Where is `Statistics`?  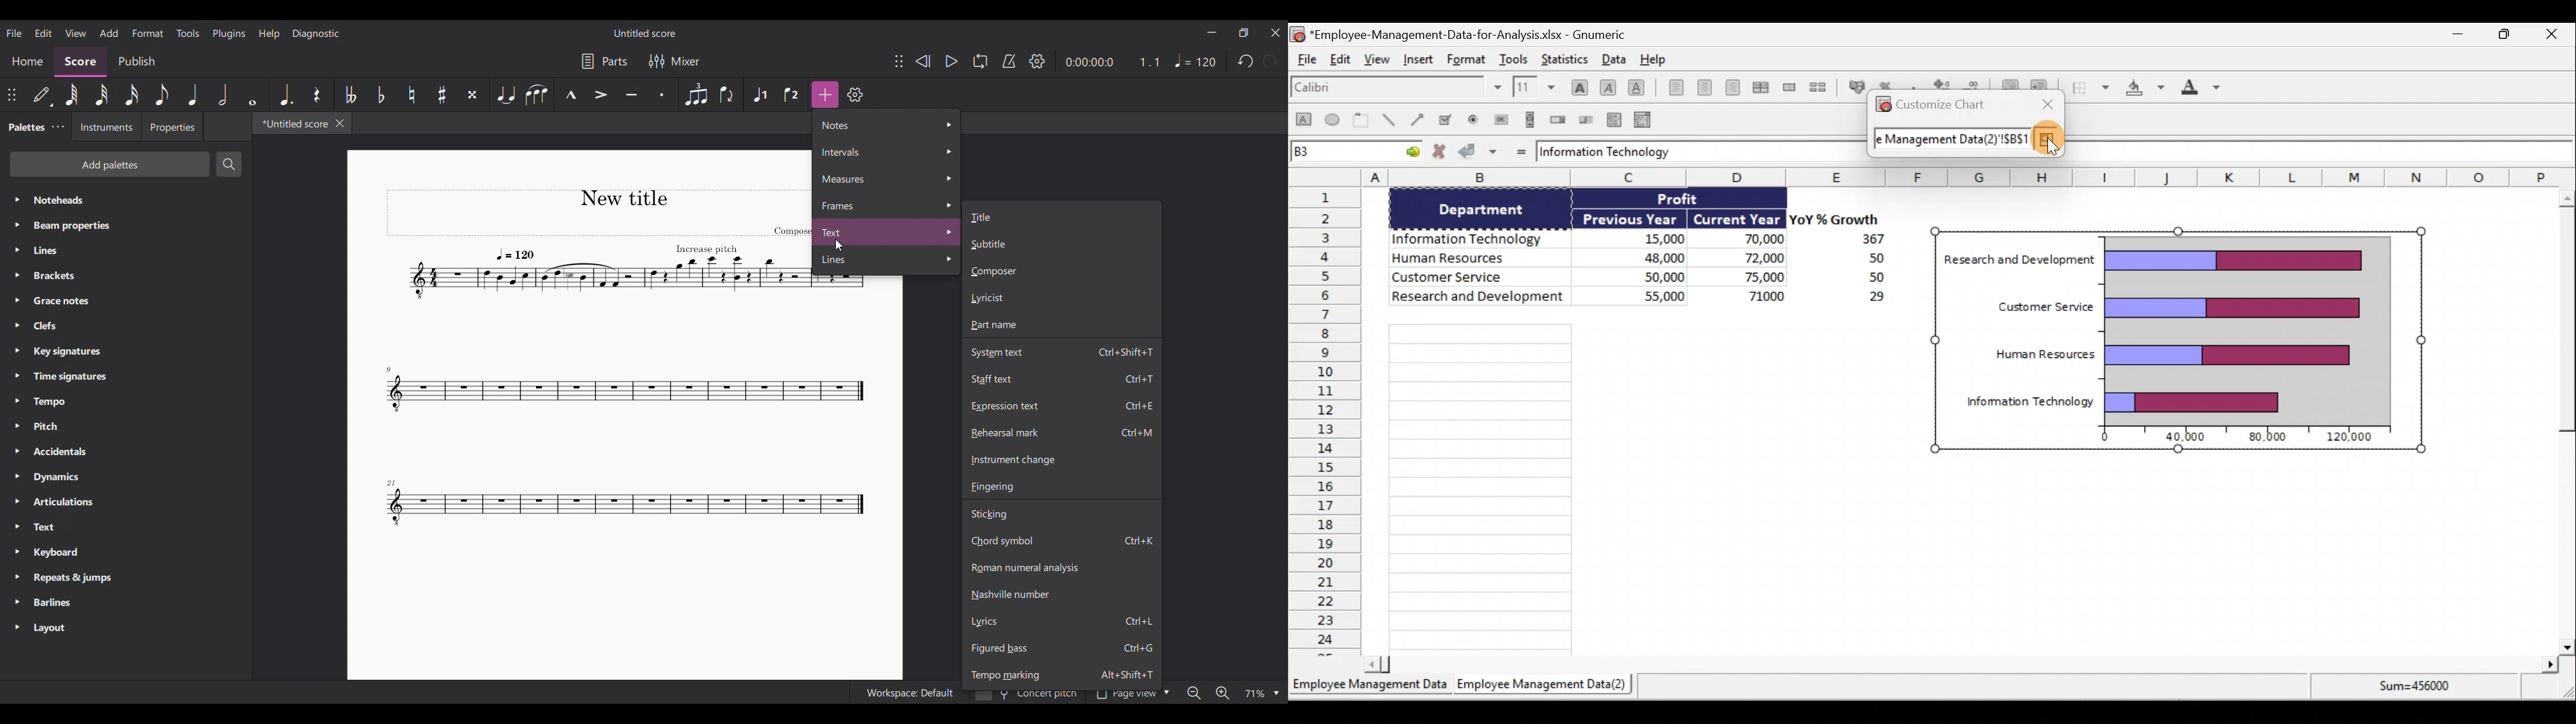 Statistics is located at coordinates (1568, 58).